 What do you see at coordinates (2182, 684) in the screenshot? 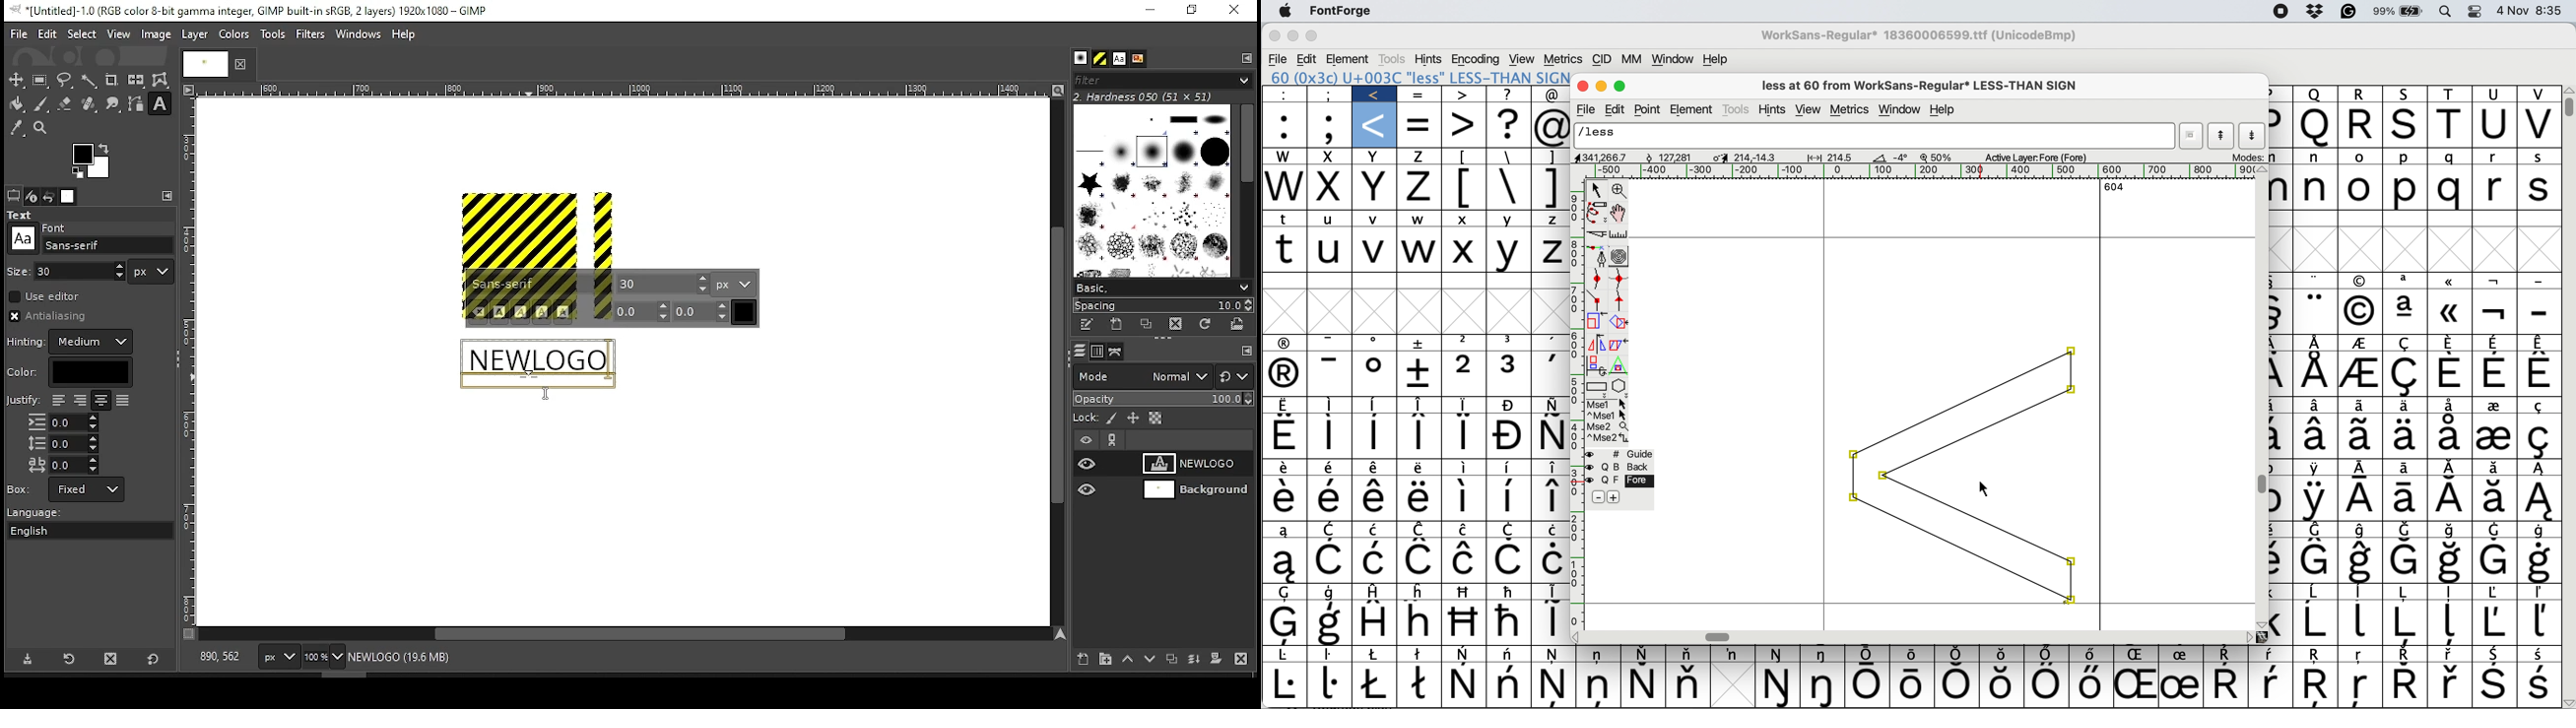
I see `Symbol` at bounding box center [2182, 684].